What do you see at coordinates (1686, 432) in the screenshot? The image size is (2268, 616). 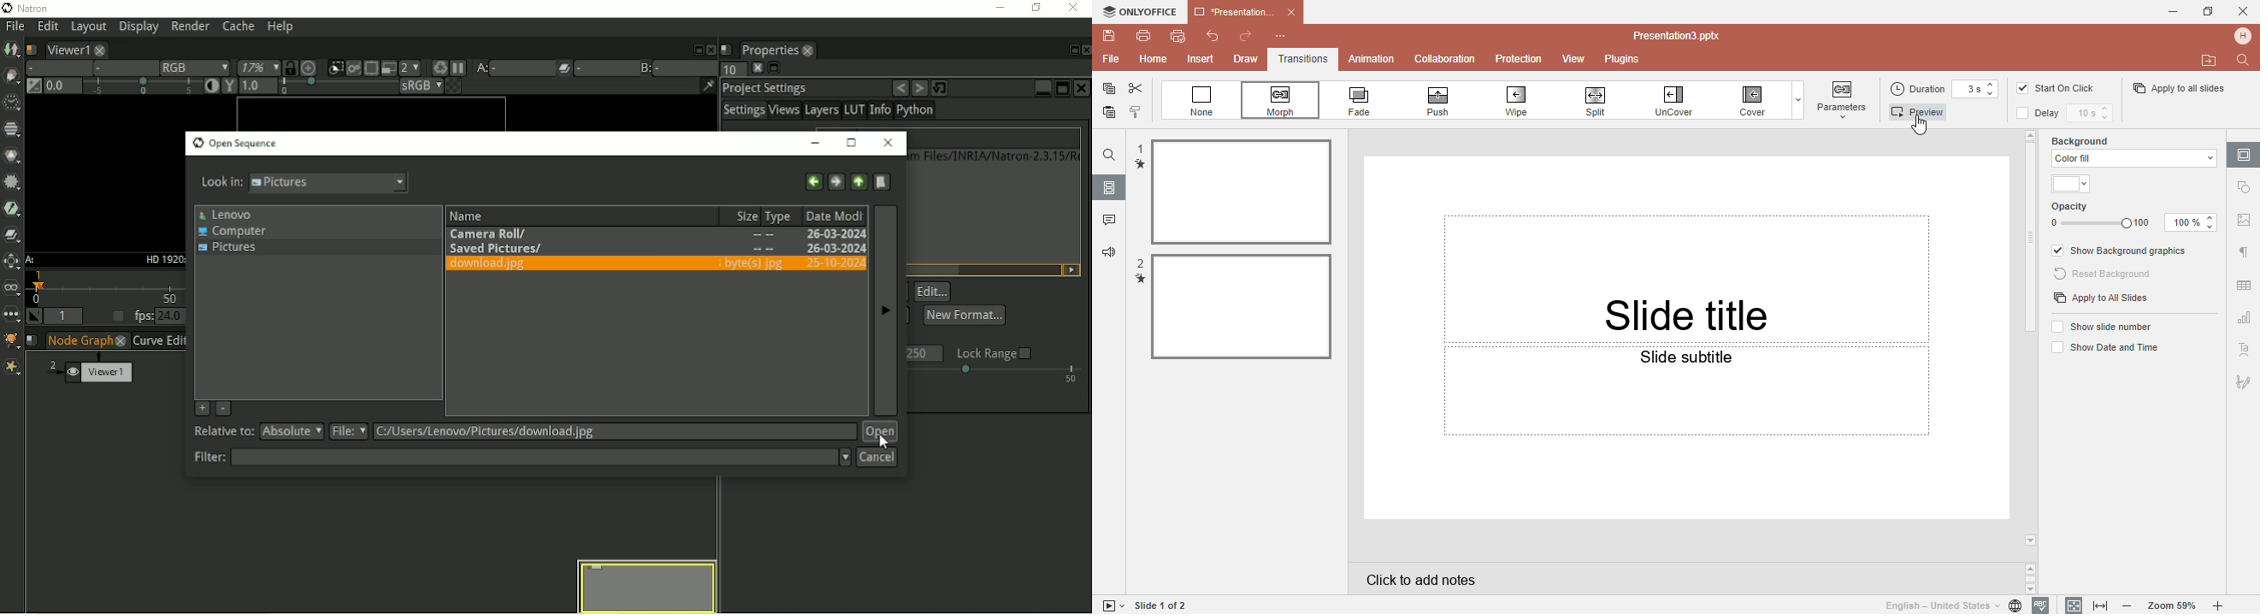 I see `Slide subtittle` at bounding box center [1686, 432].